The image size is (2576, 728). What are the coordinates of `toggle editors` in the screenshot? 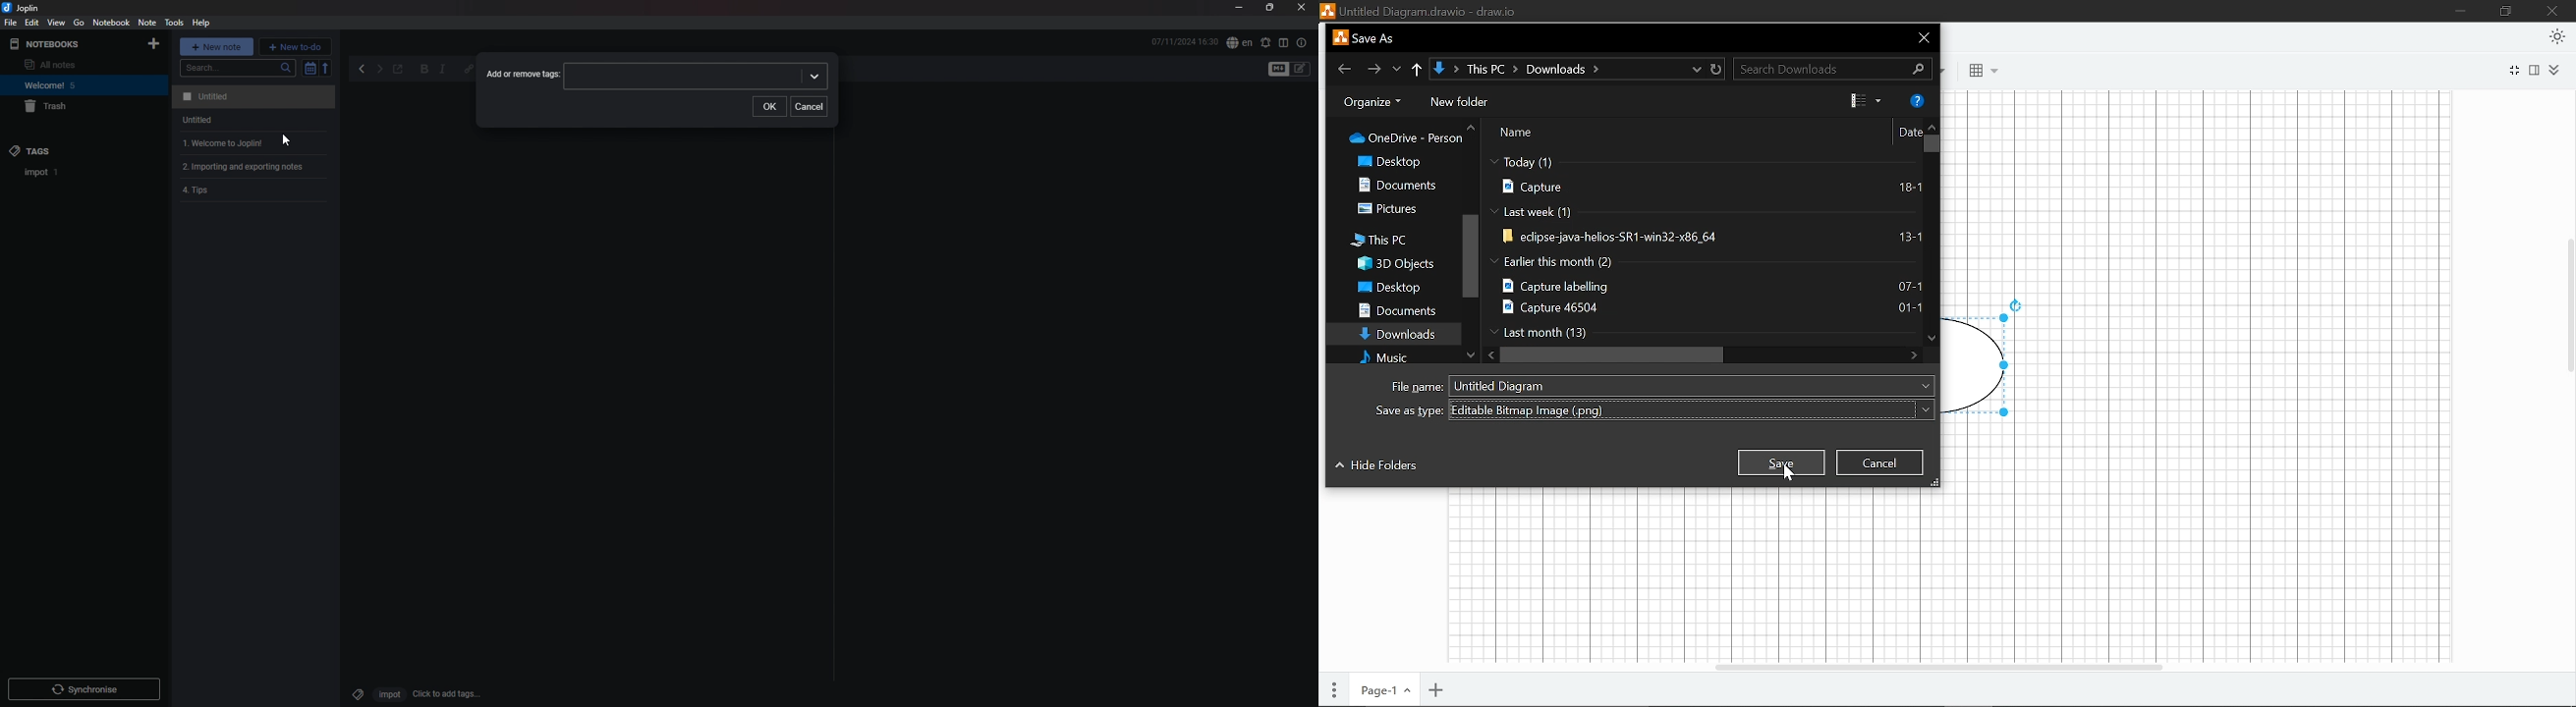 It's located at (1279, 69).